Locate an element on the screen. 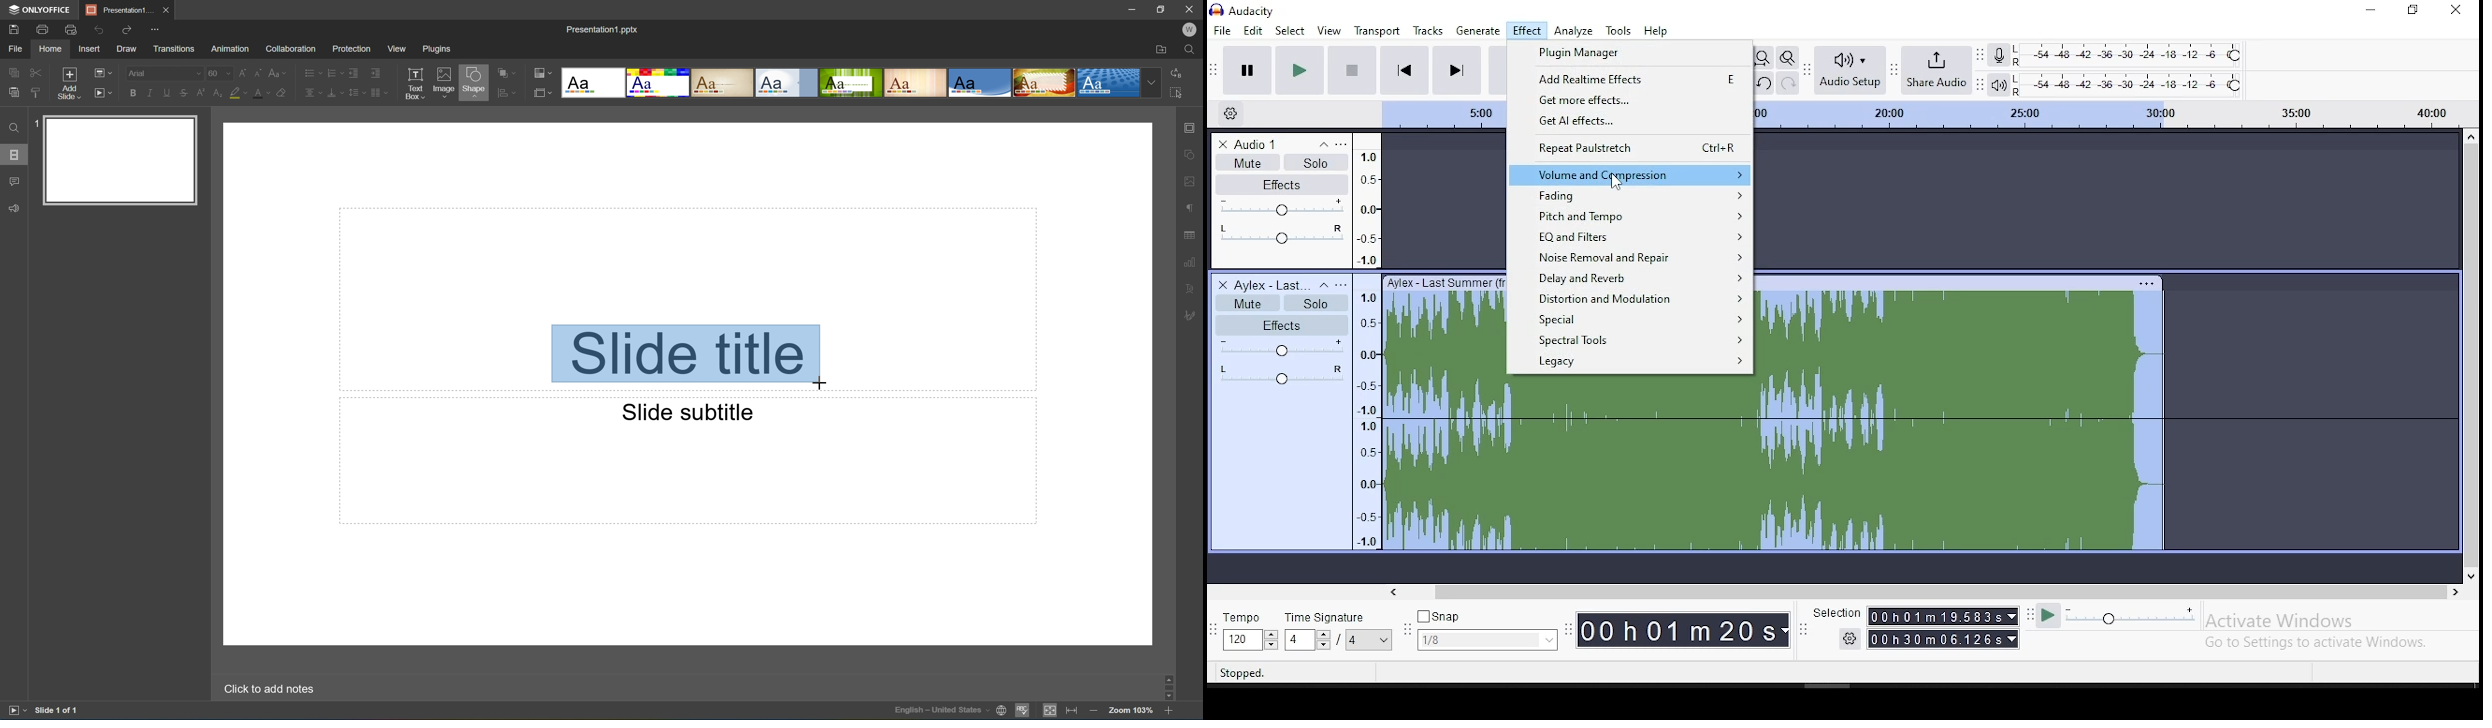  Increase indent is located at coordinates (377, 71).